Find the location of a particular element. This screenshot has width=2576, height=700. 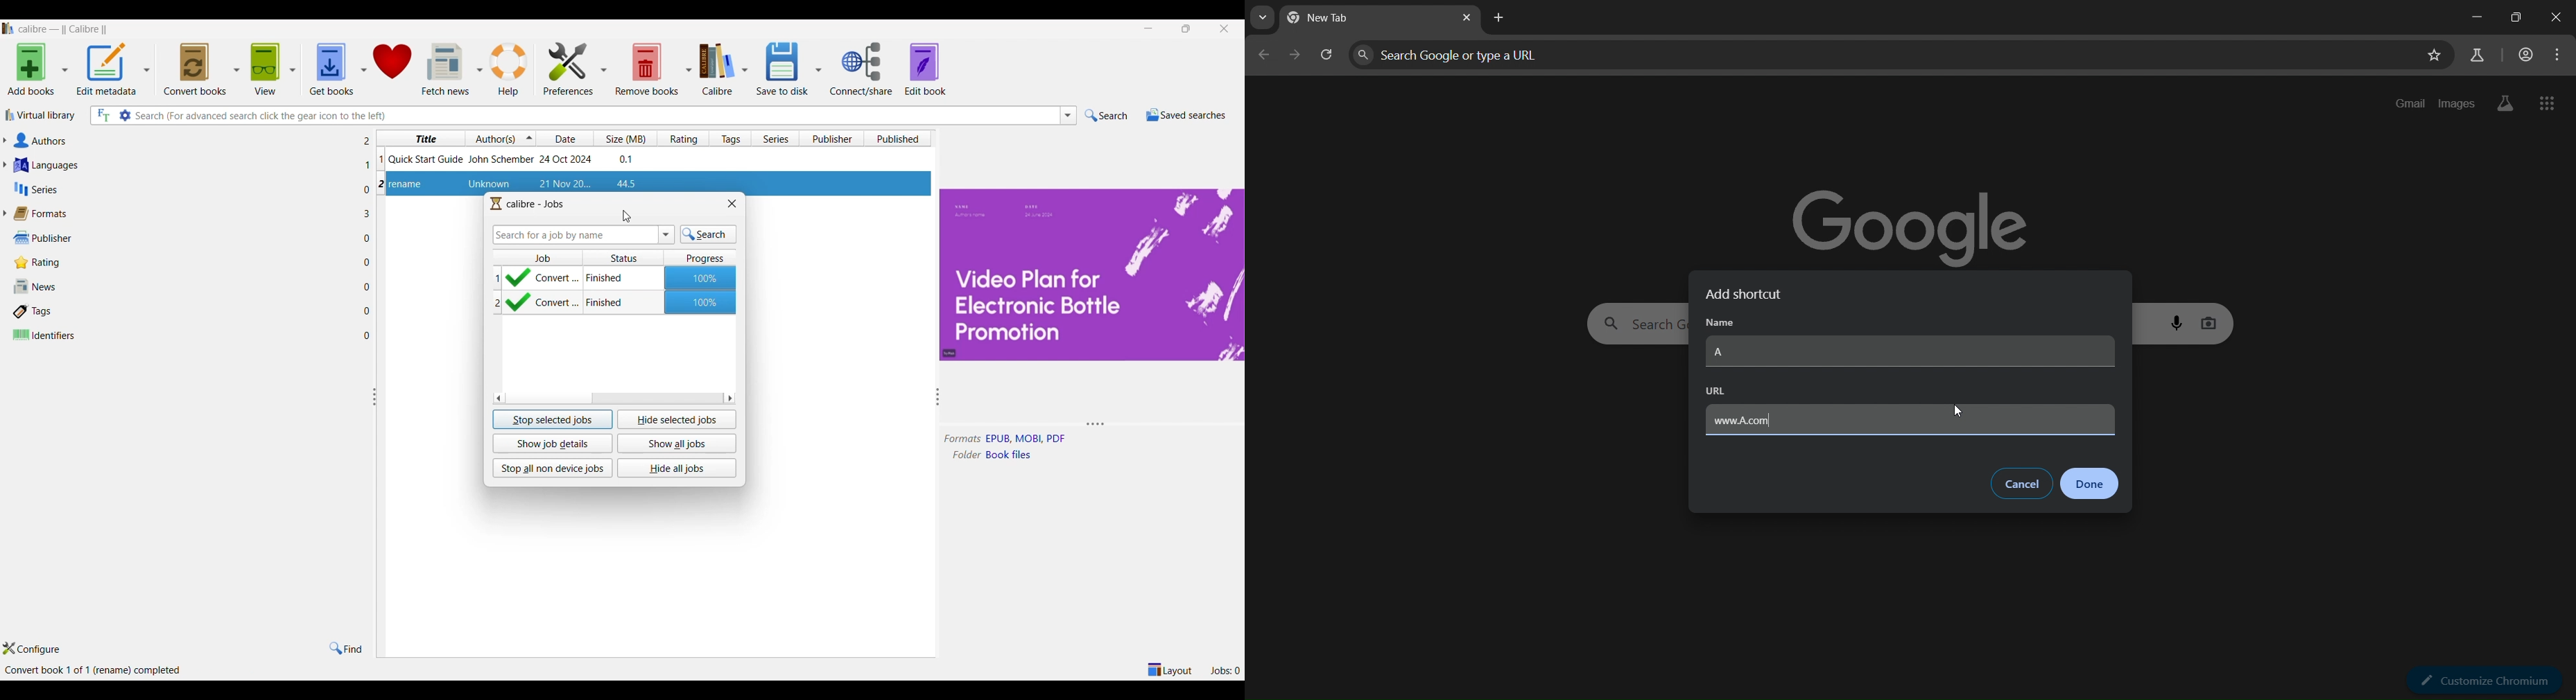

Change height of panel attached to this line is located at coordinates (1080, 425).